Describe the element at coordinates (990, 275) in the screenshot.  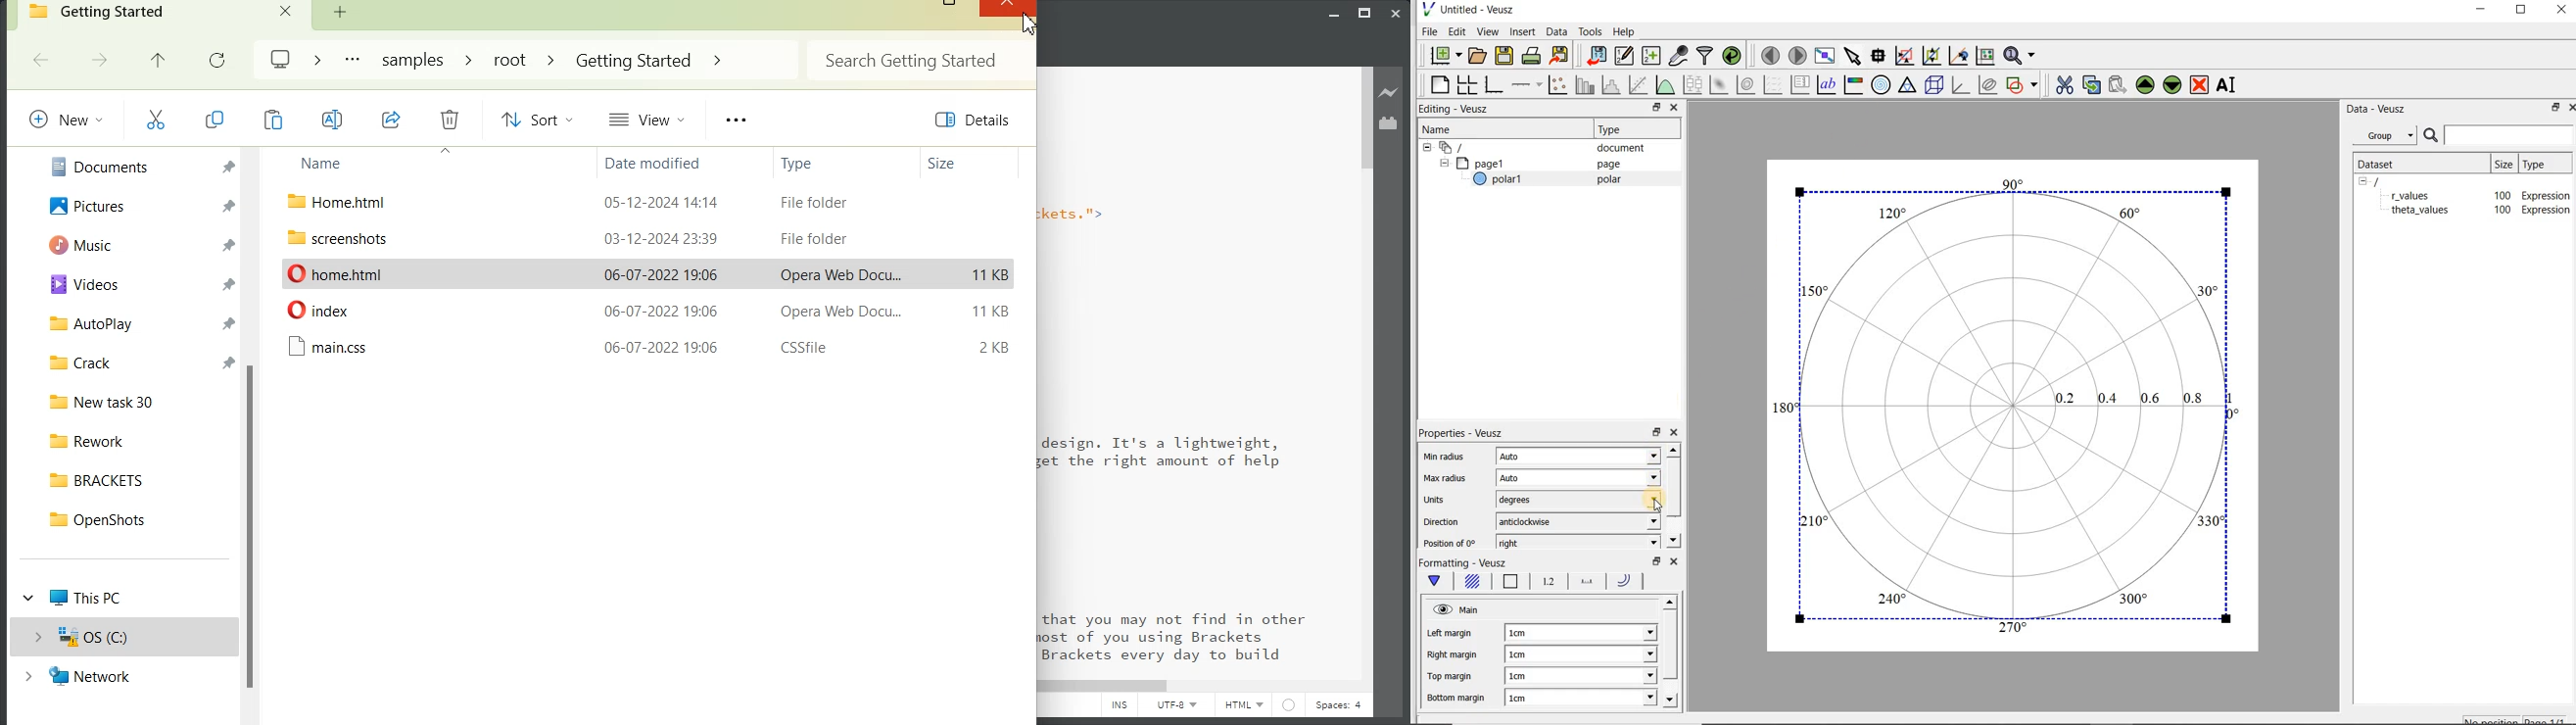
I see `11 KB` at that location.